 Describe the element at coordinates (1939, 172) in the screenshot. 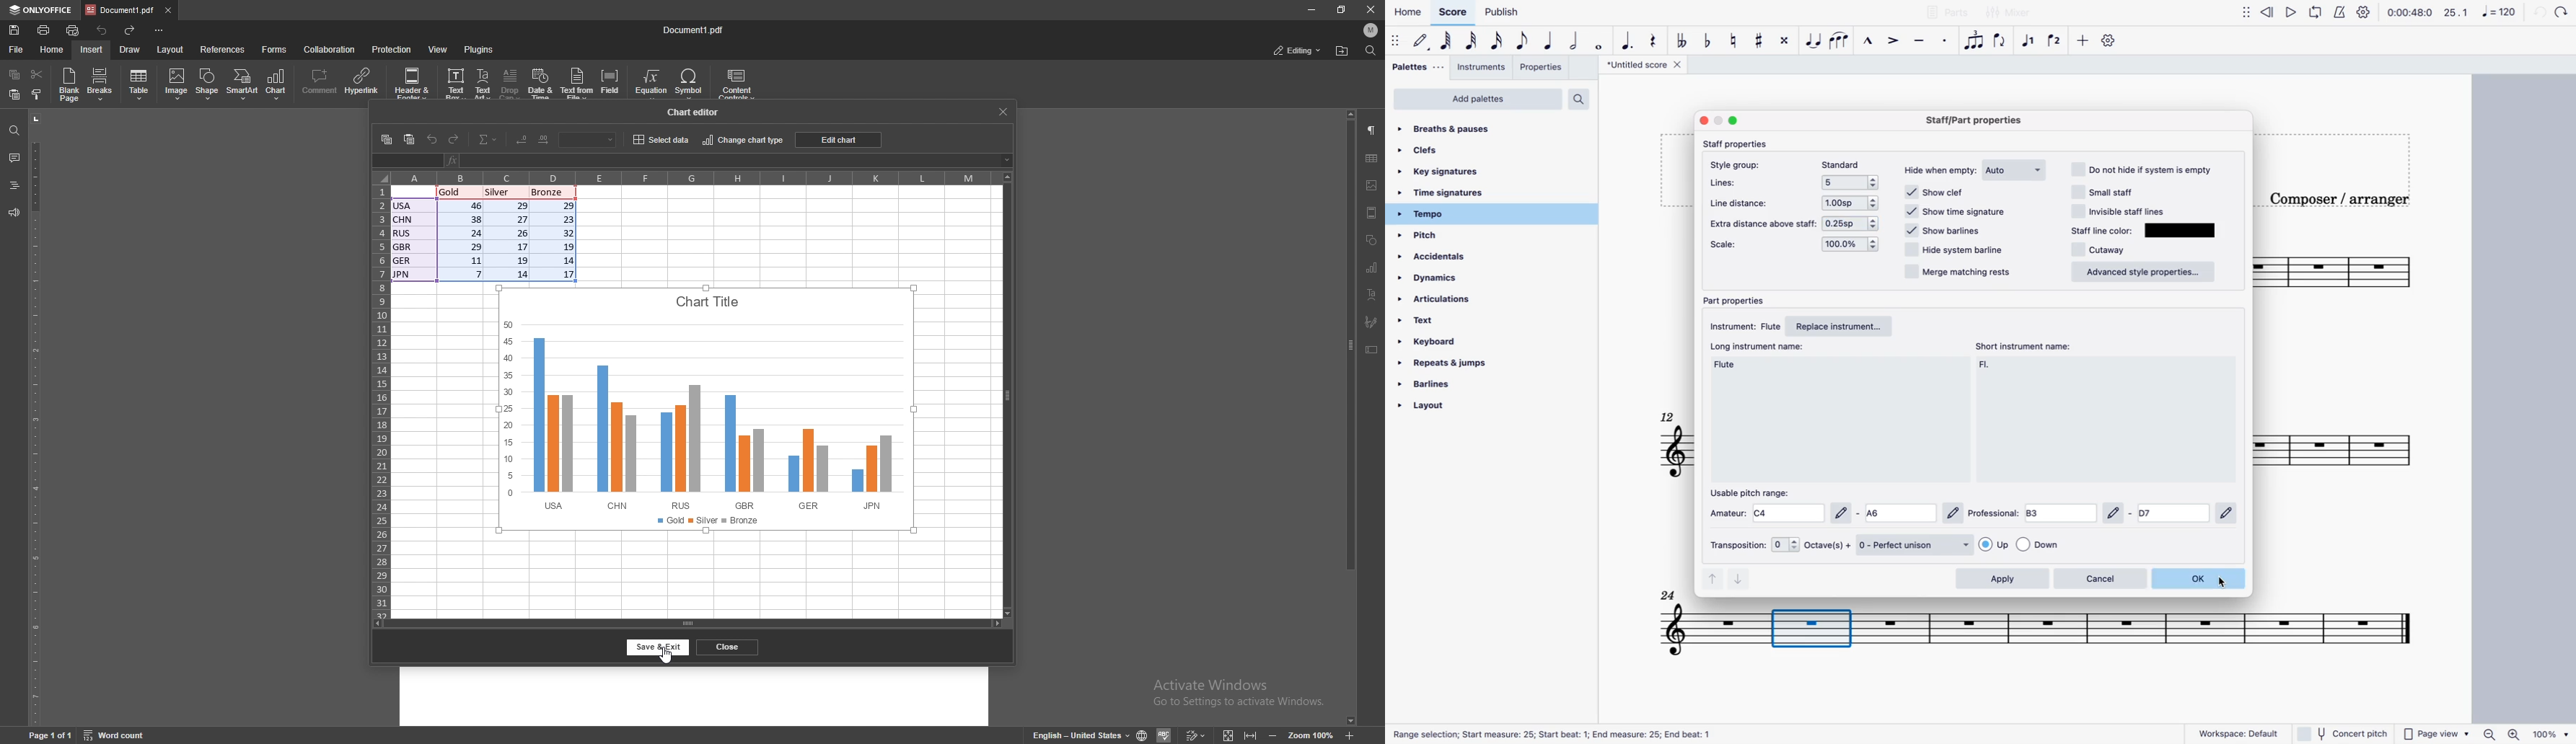

I see `hide when empty` at that location.